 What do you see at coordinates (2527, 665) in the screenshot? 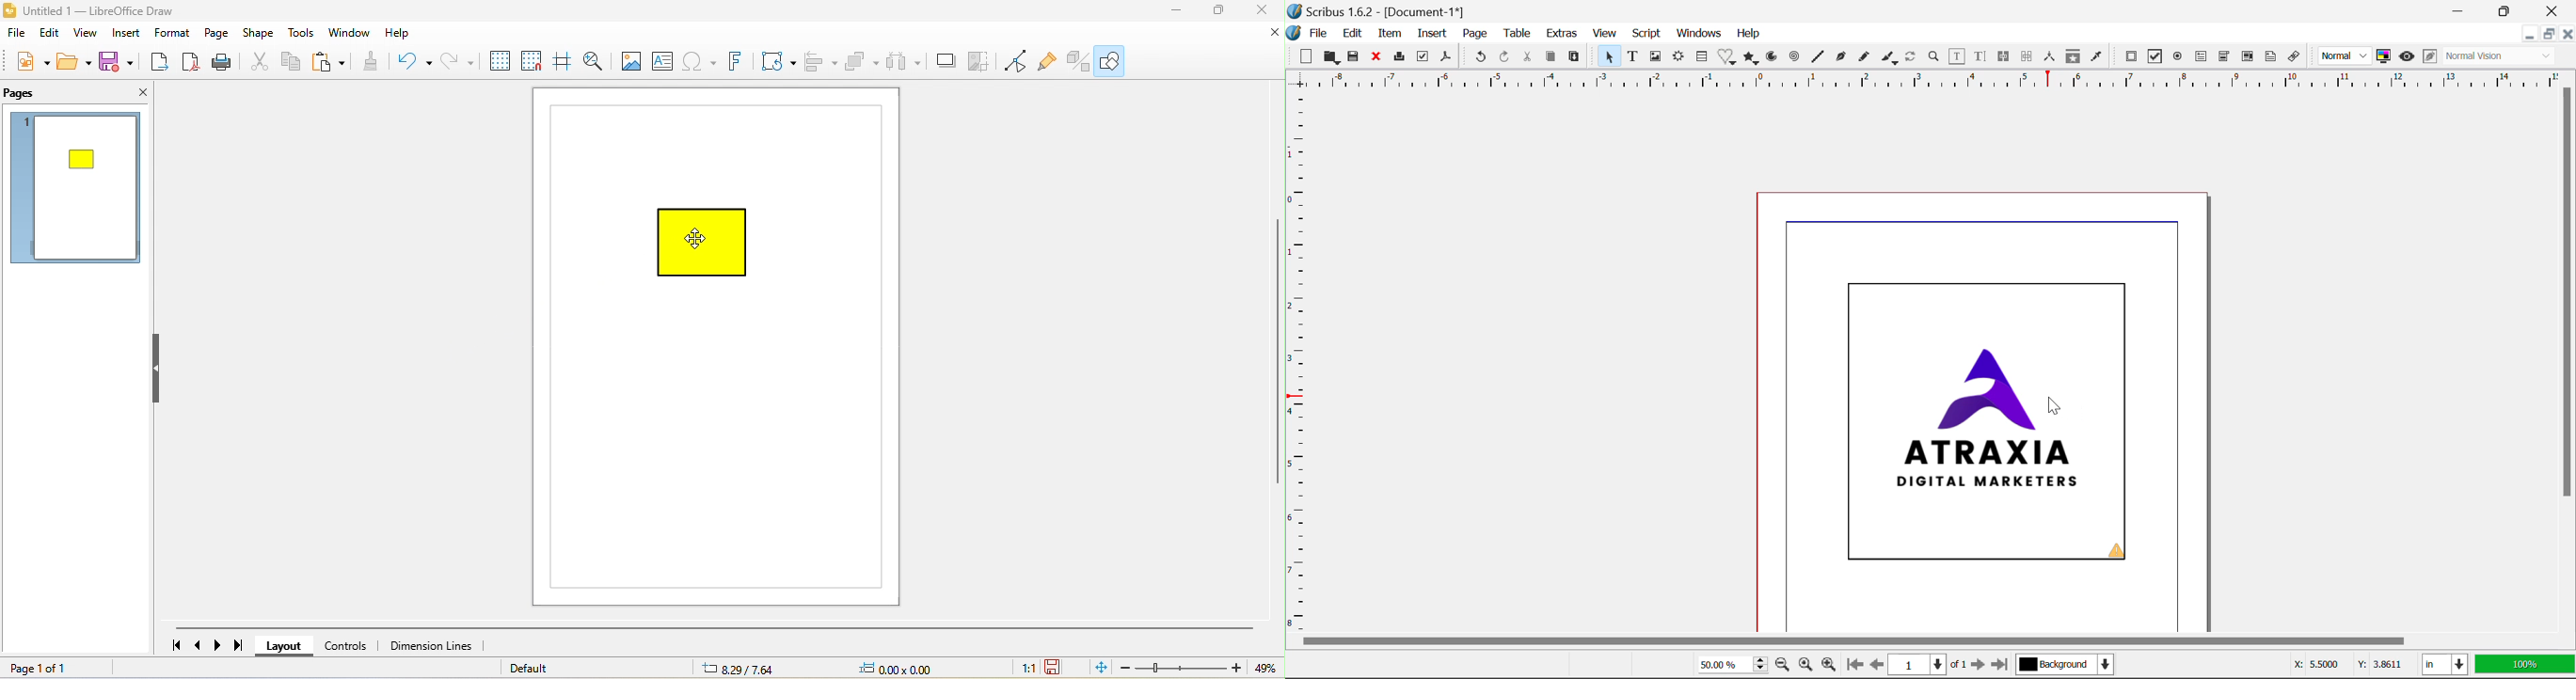
I see `100%` at bounding box center [2527, 665].